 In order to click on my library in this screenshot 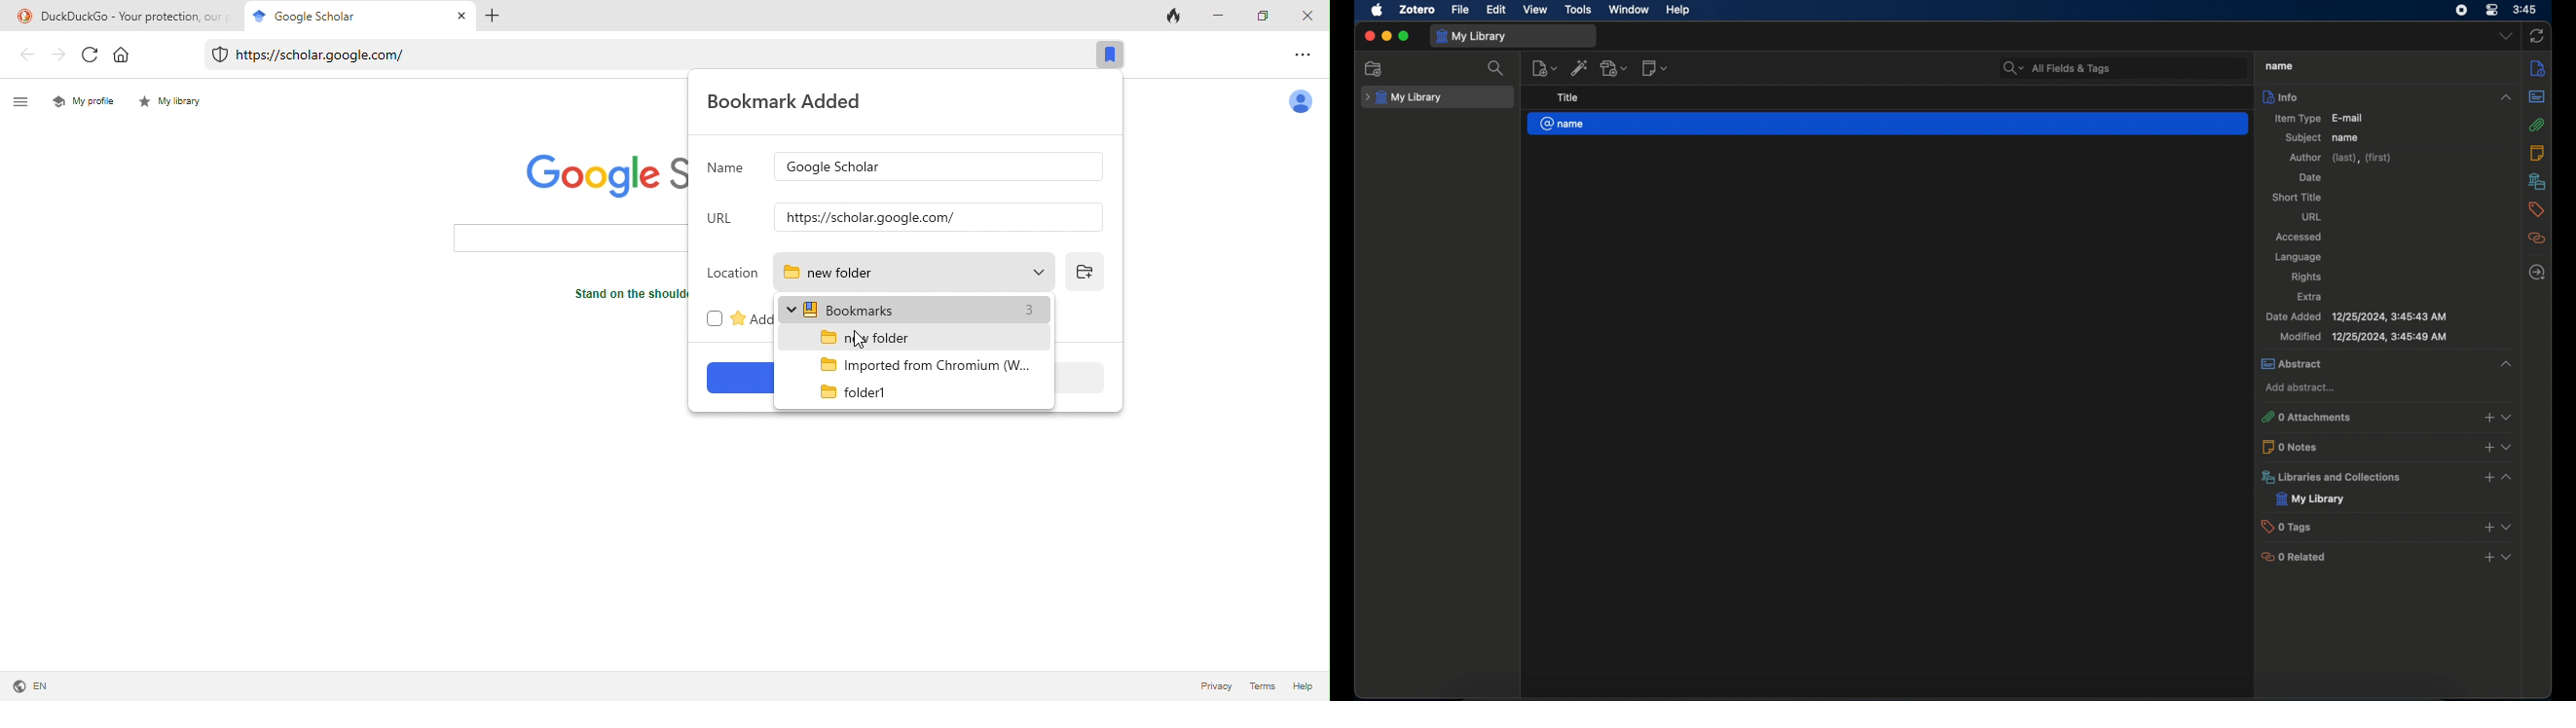, I will do `click(1404, 97)`.